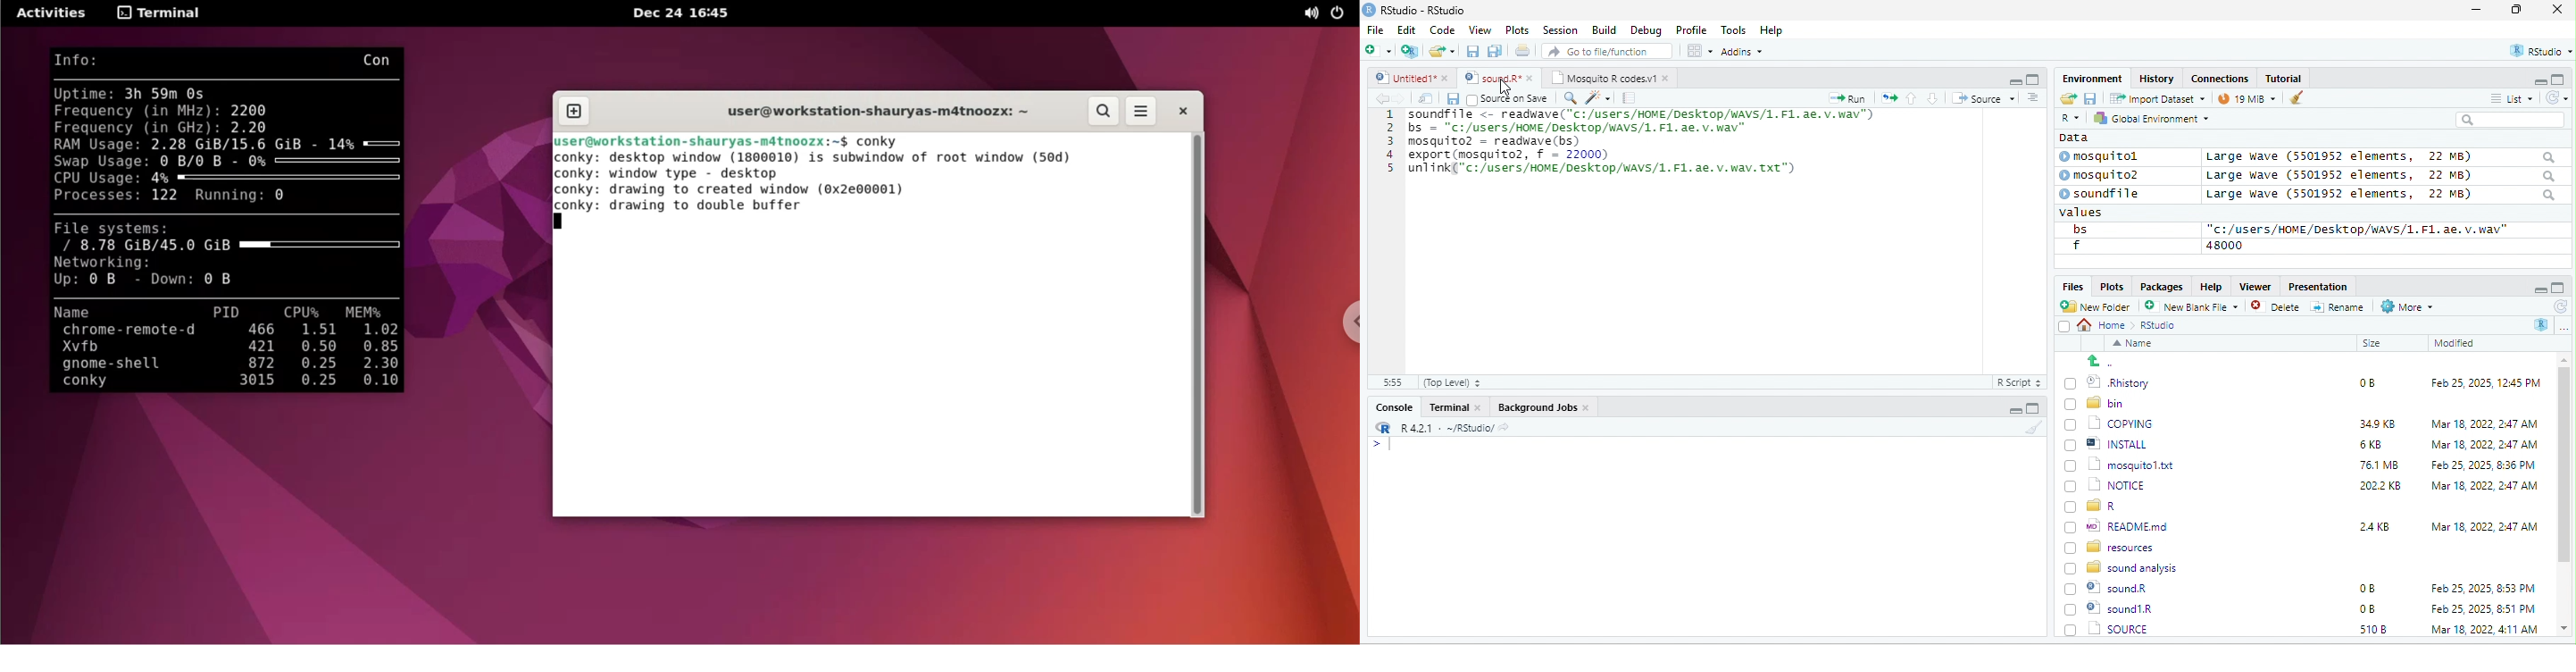 This screenshot has width=2576, height=672. What do you see at coordinates (2109, 443) in the screenshot?
I see `| @] INSTALL` at bounding box center [2109, 443].